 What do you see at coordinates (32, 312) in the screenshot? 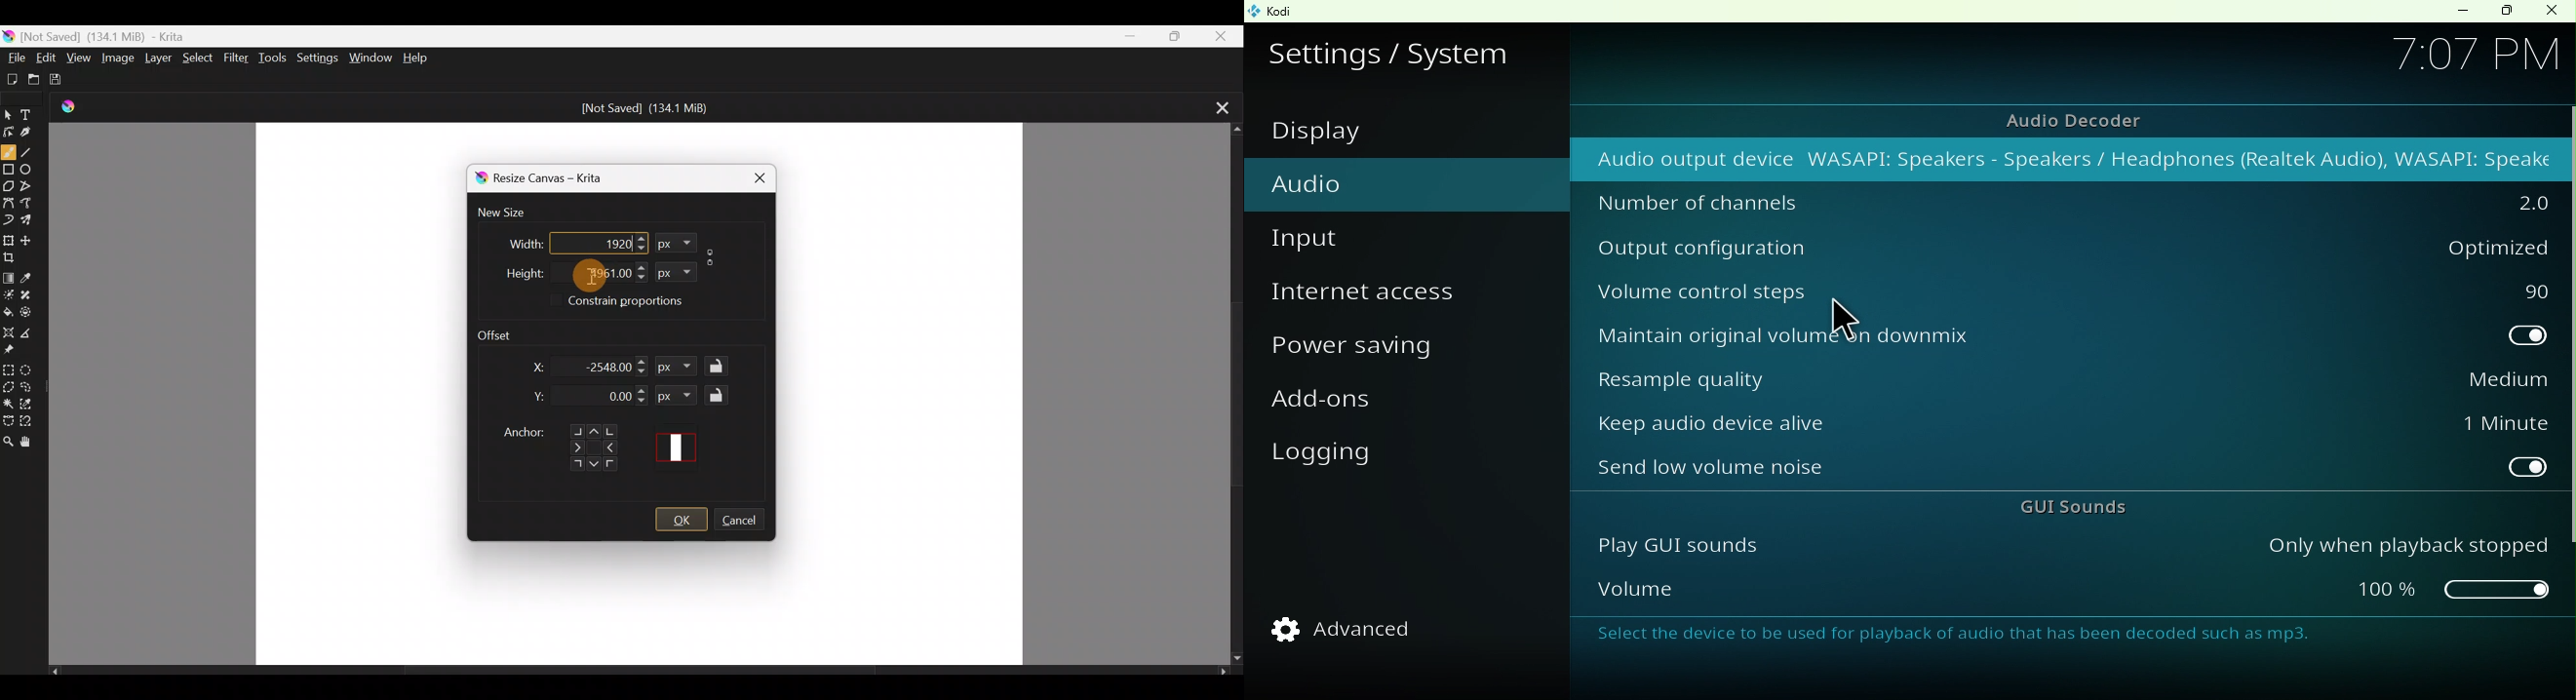
I see `Enclose & fill tool` at bounding box center [32, 312].